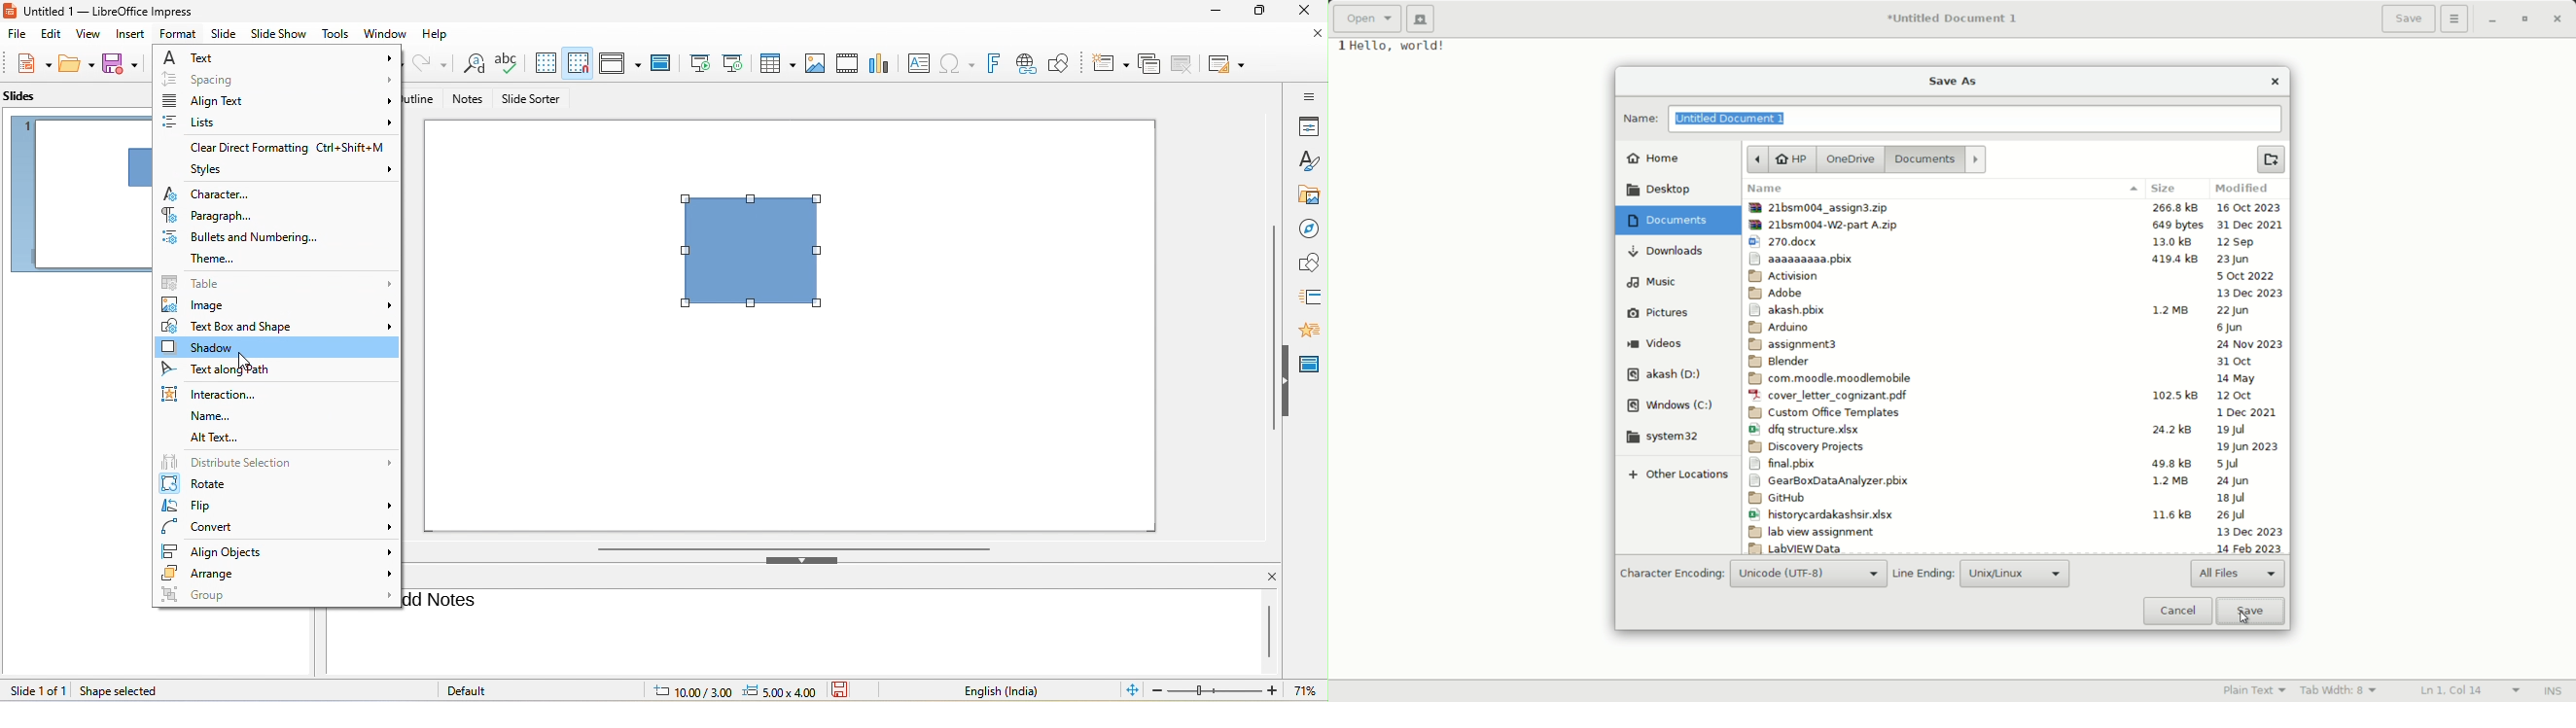  I want to click on animation, so click(1314, 329).